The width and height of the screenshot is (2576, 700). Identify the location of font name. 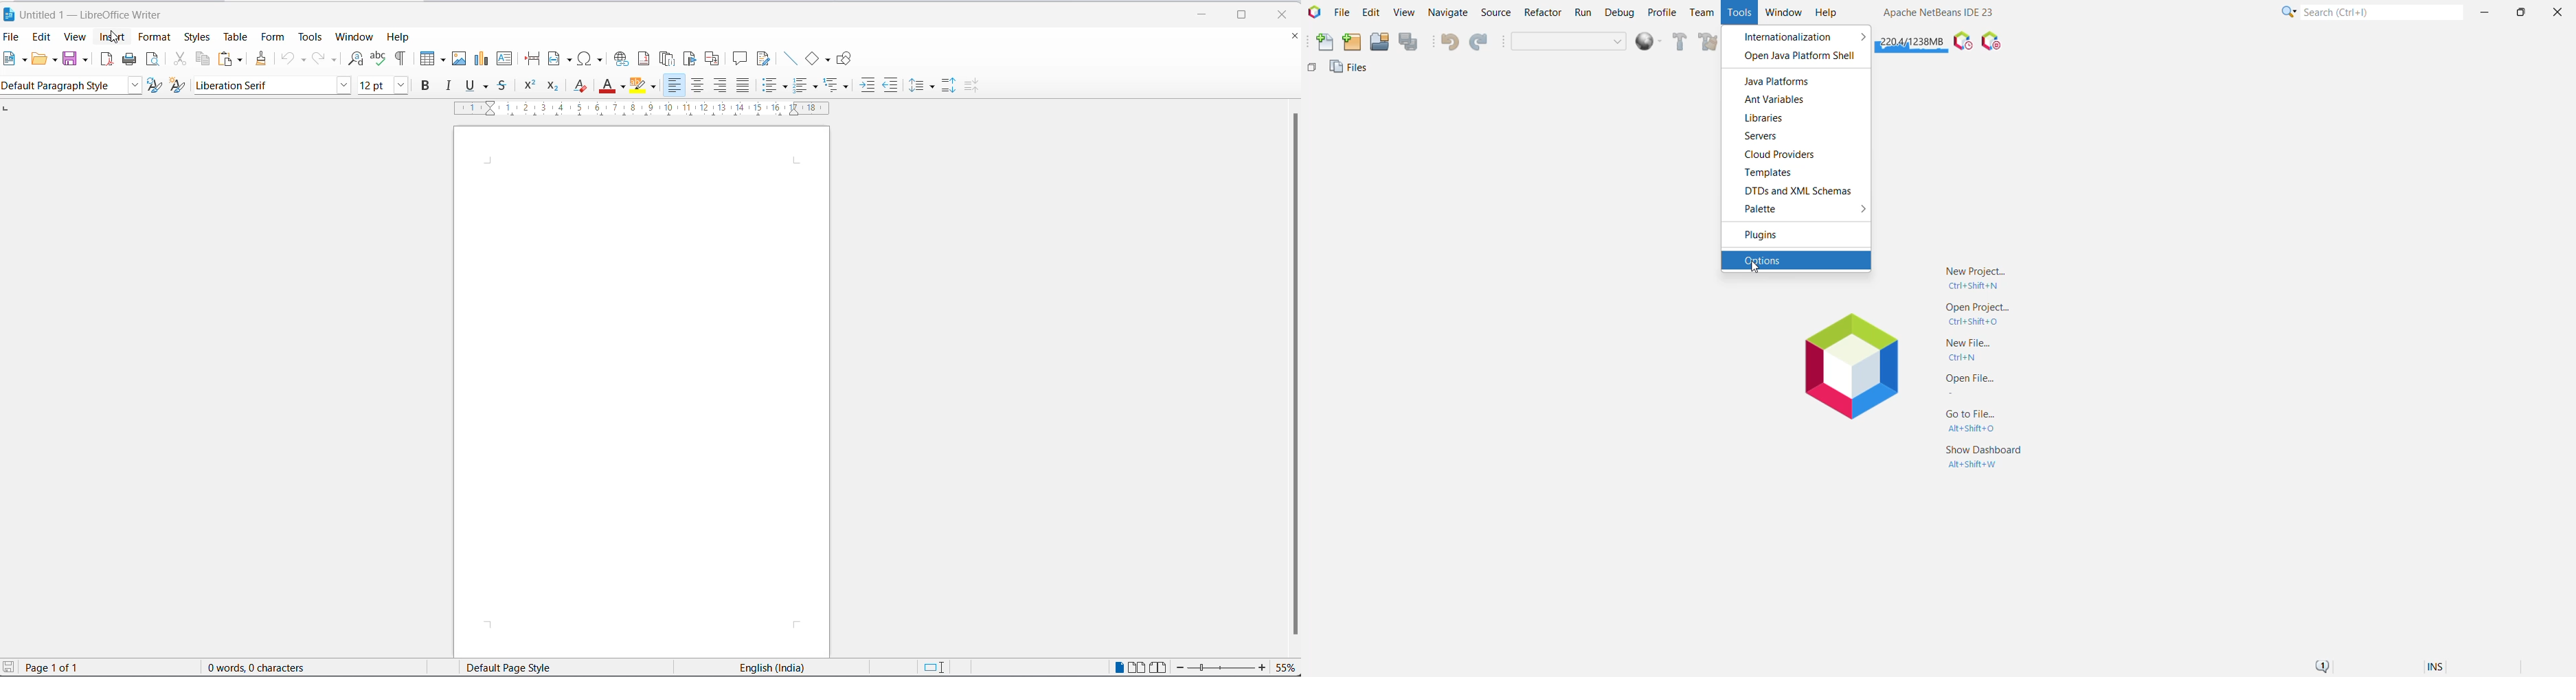
(262, 86).